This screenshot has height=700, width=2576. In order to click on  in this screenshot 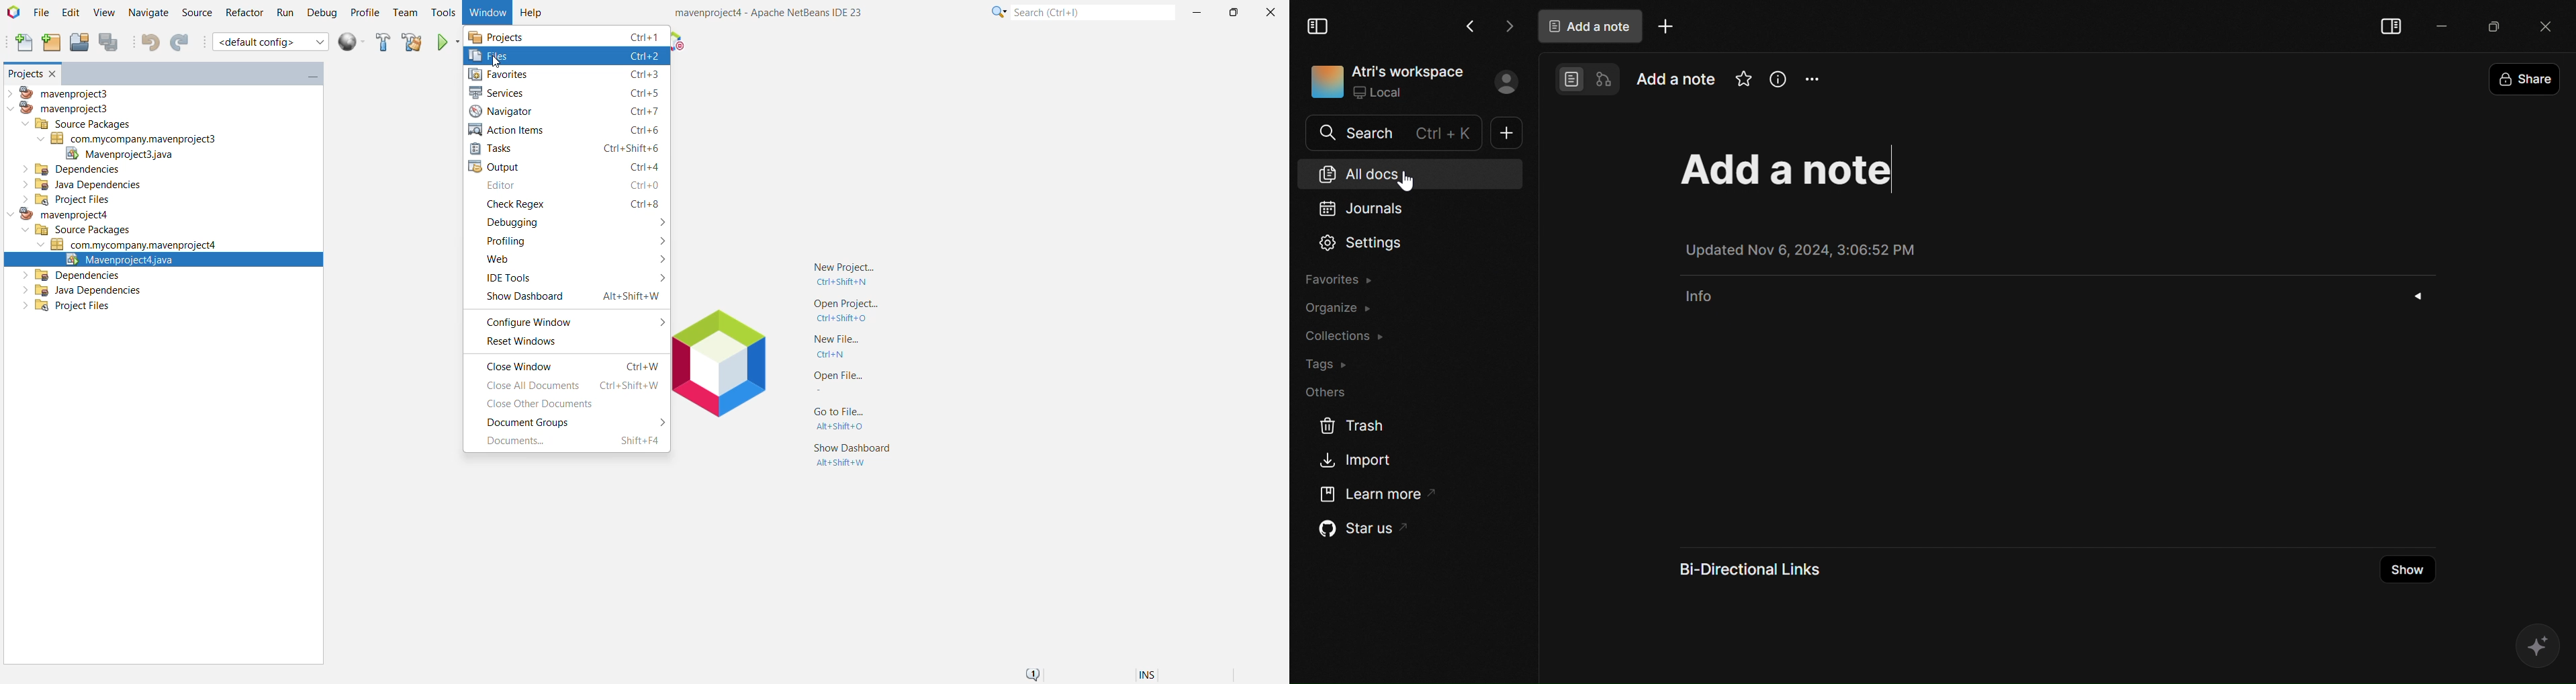, I will do `click(354, 43)`.